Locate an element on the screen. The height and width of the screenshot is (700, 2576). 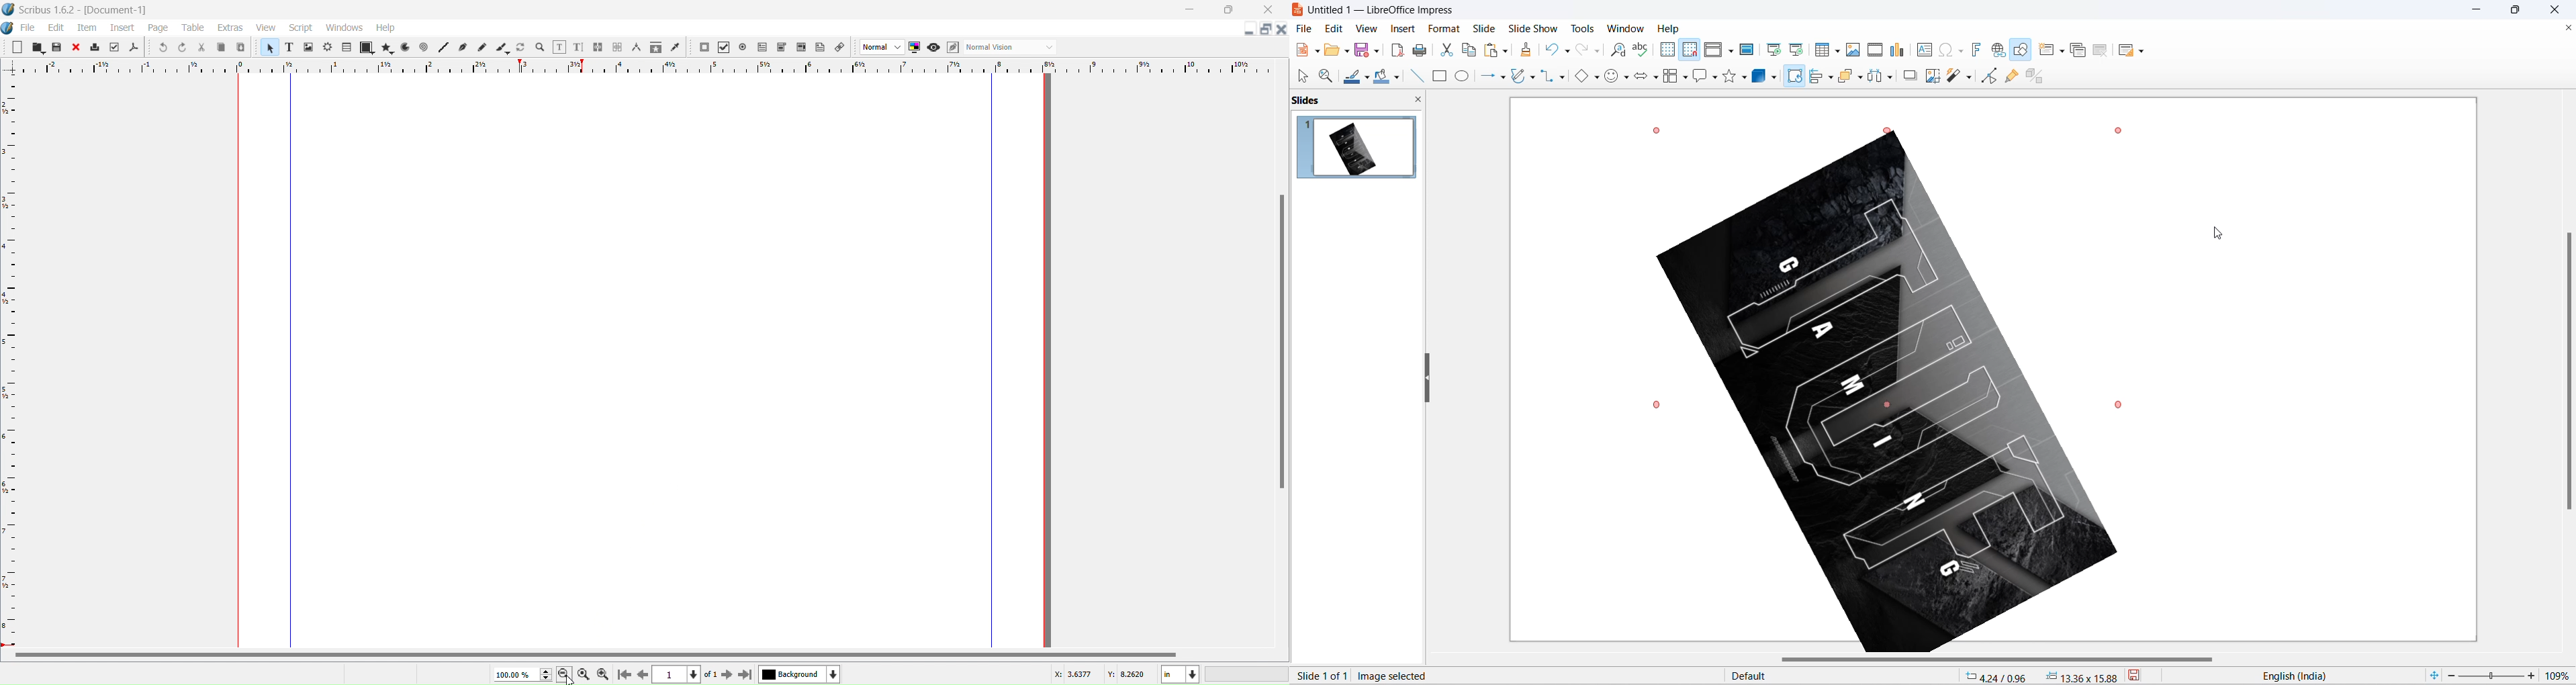
rectangle is located at coordinates (1439, 77).